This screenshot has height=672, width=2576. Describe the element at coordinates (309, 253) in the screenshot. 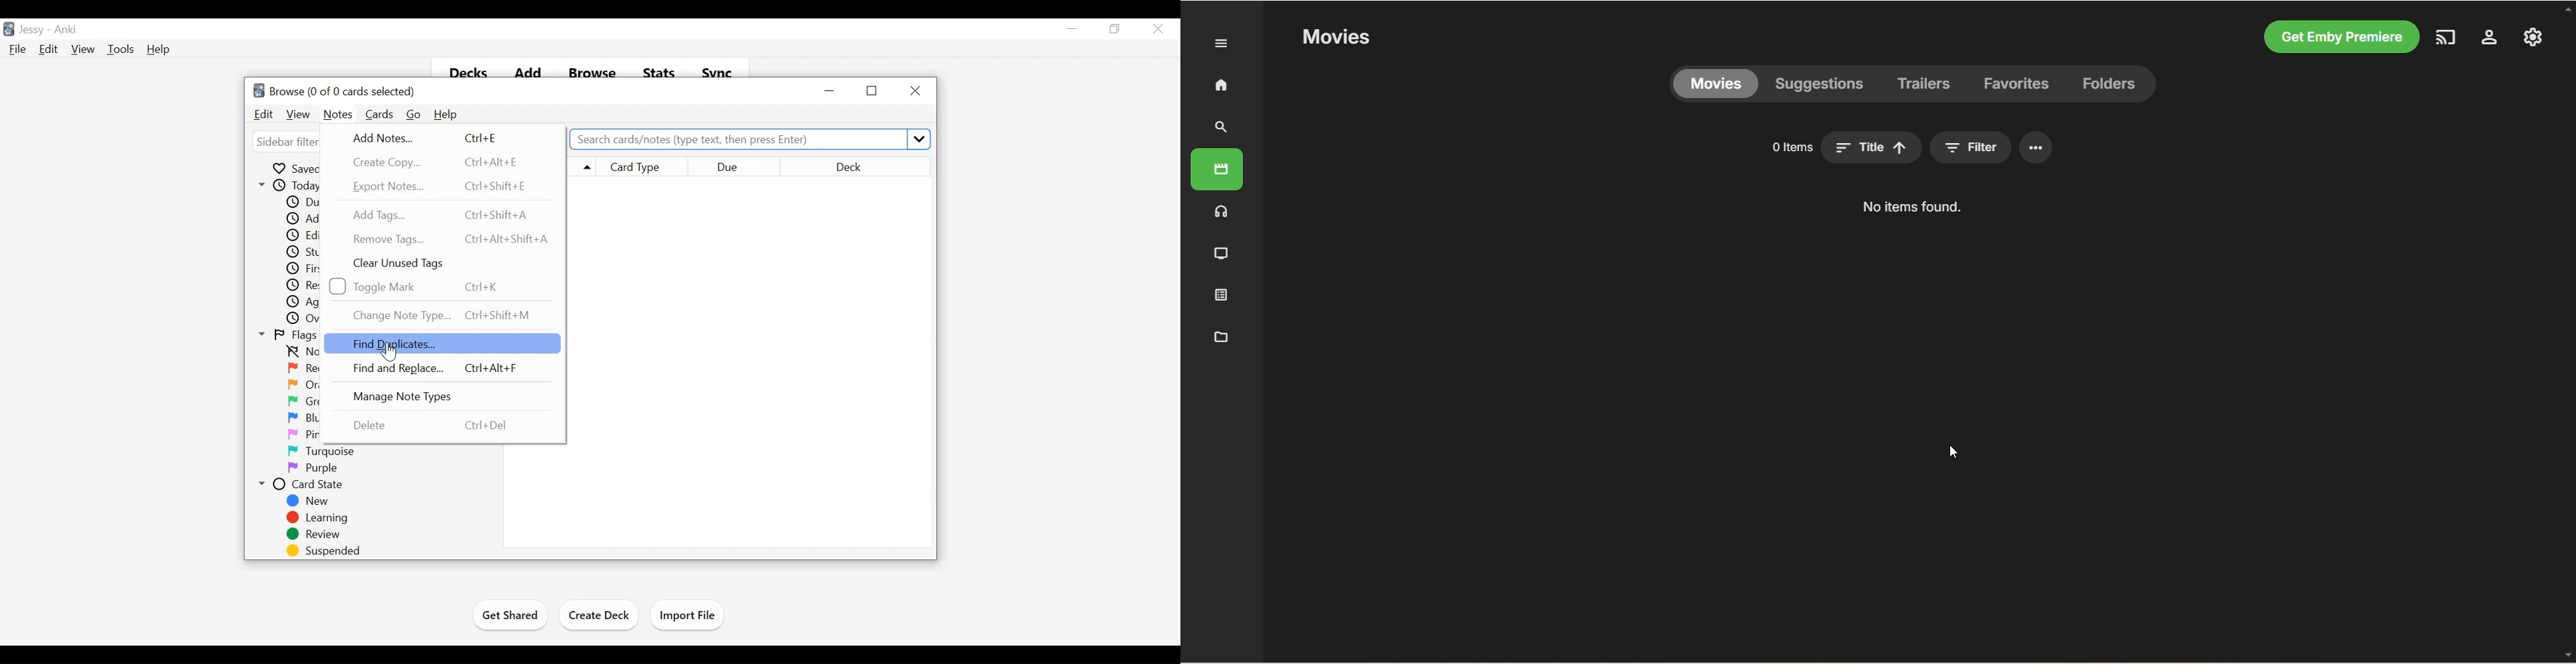

I see `Studied` at that location.